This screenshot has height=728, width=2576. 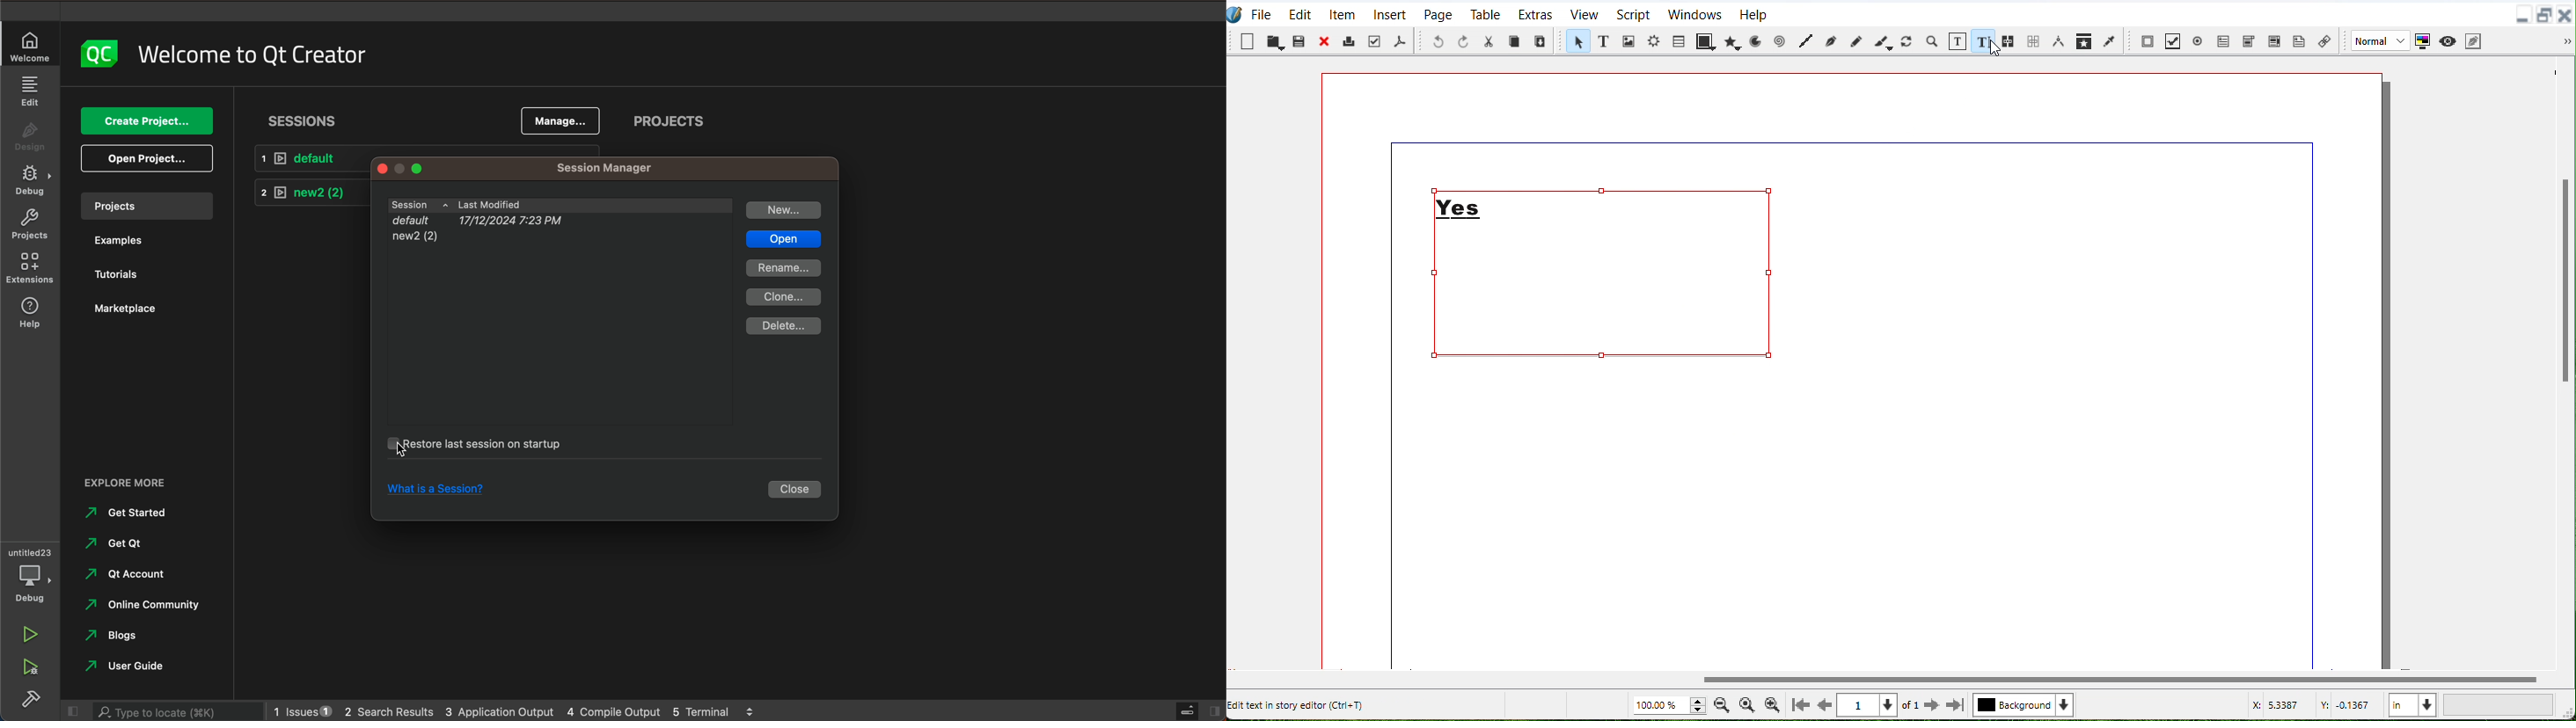 I want to click on Redo, so click(x=1463, y=41).